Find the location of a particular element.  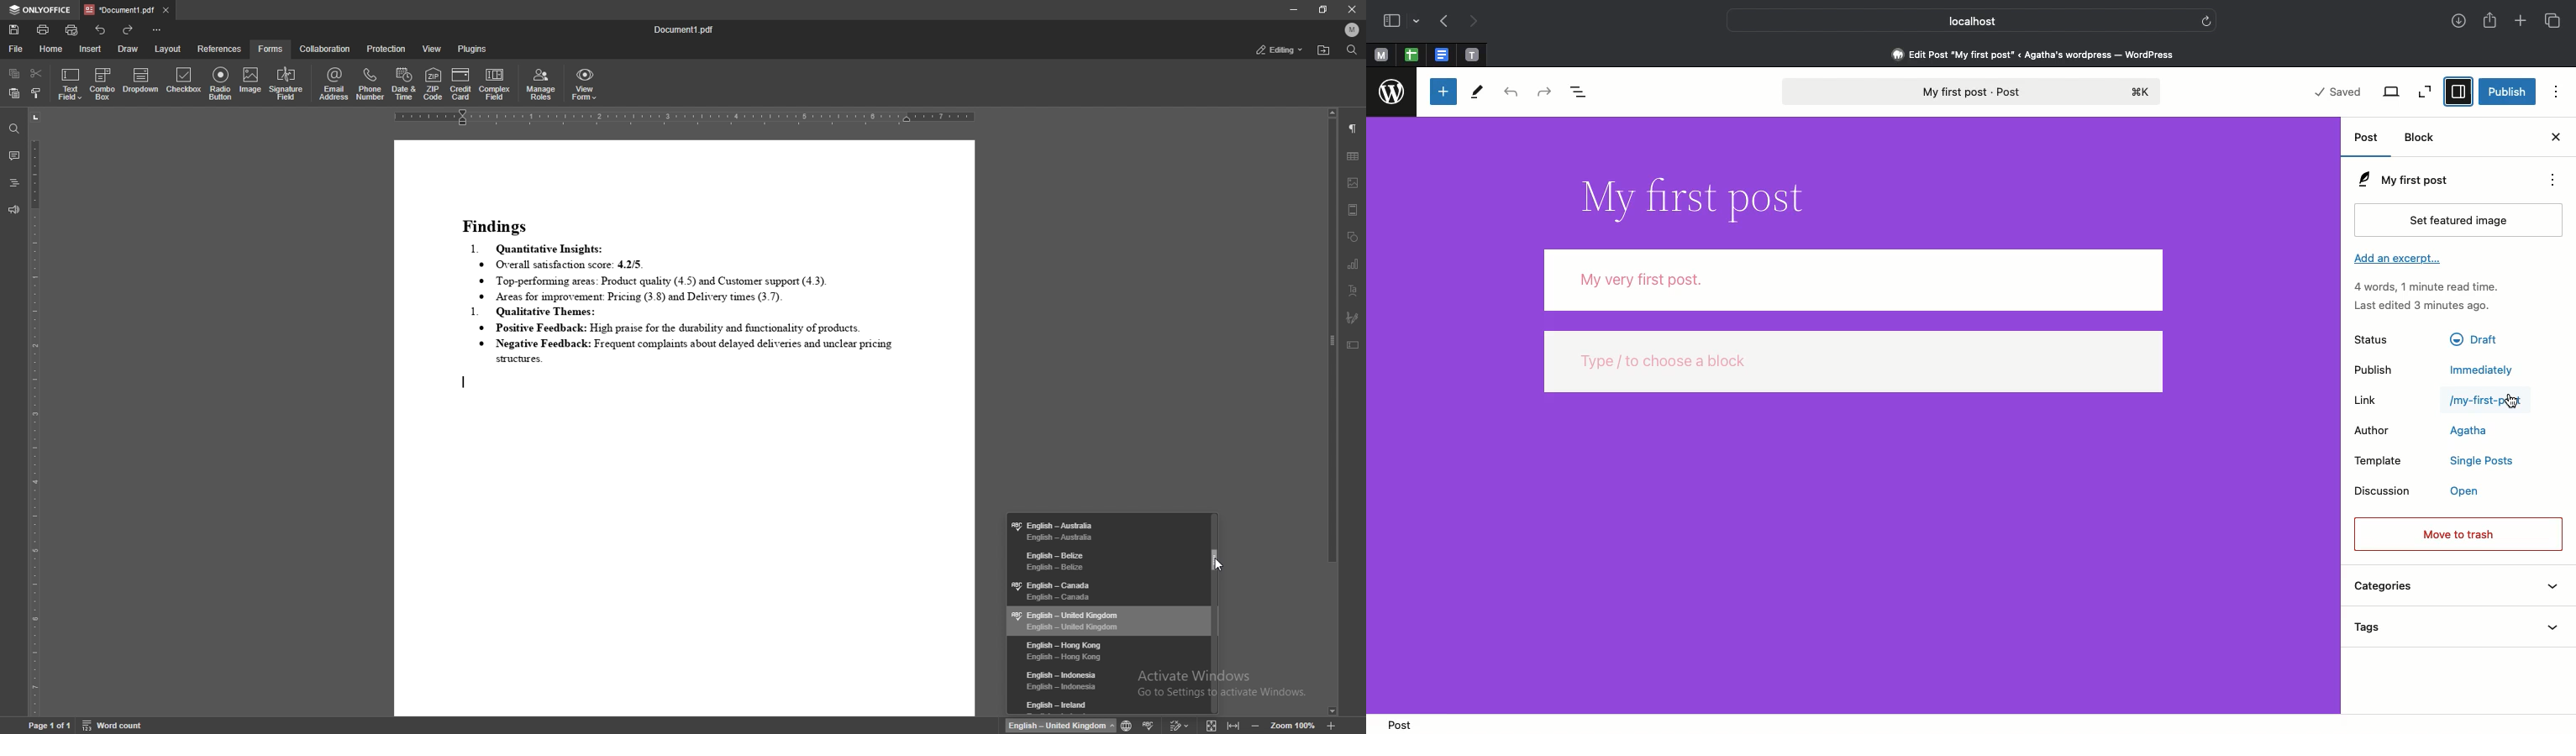

shapes is located at coordinates (1353, 238).